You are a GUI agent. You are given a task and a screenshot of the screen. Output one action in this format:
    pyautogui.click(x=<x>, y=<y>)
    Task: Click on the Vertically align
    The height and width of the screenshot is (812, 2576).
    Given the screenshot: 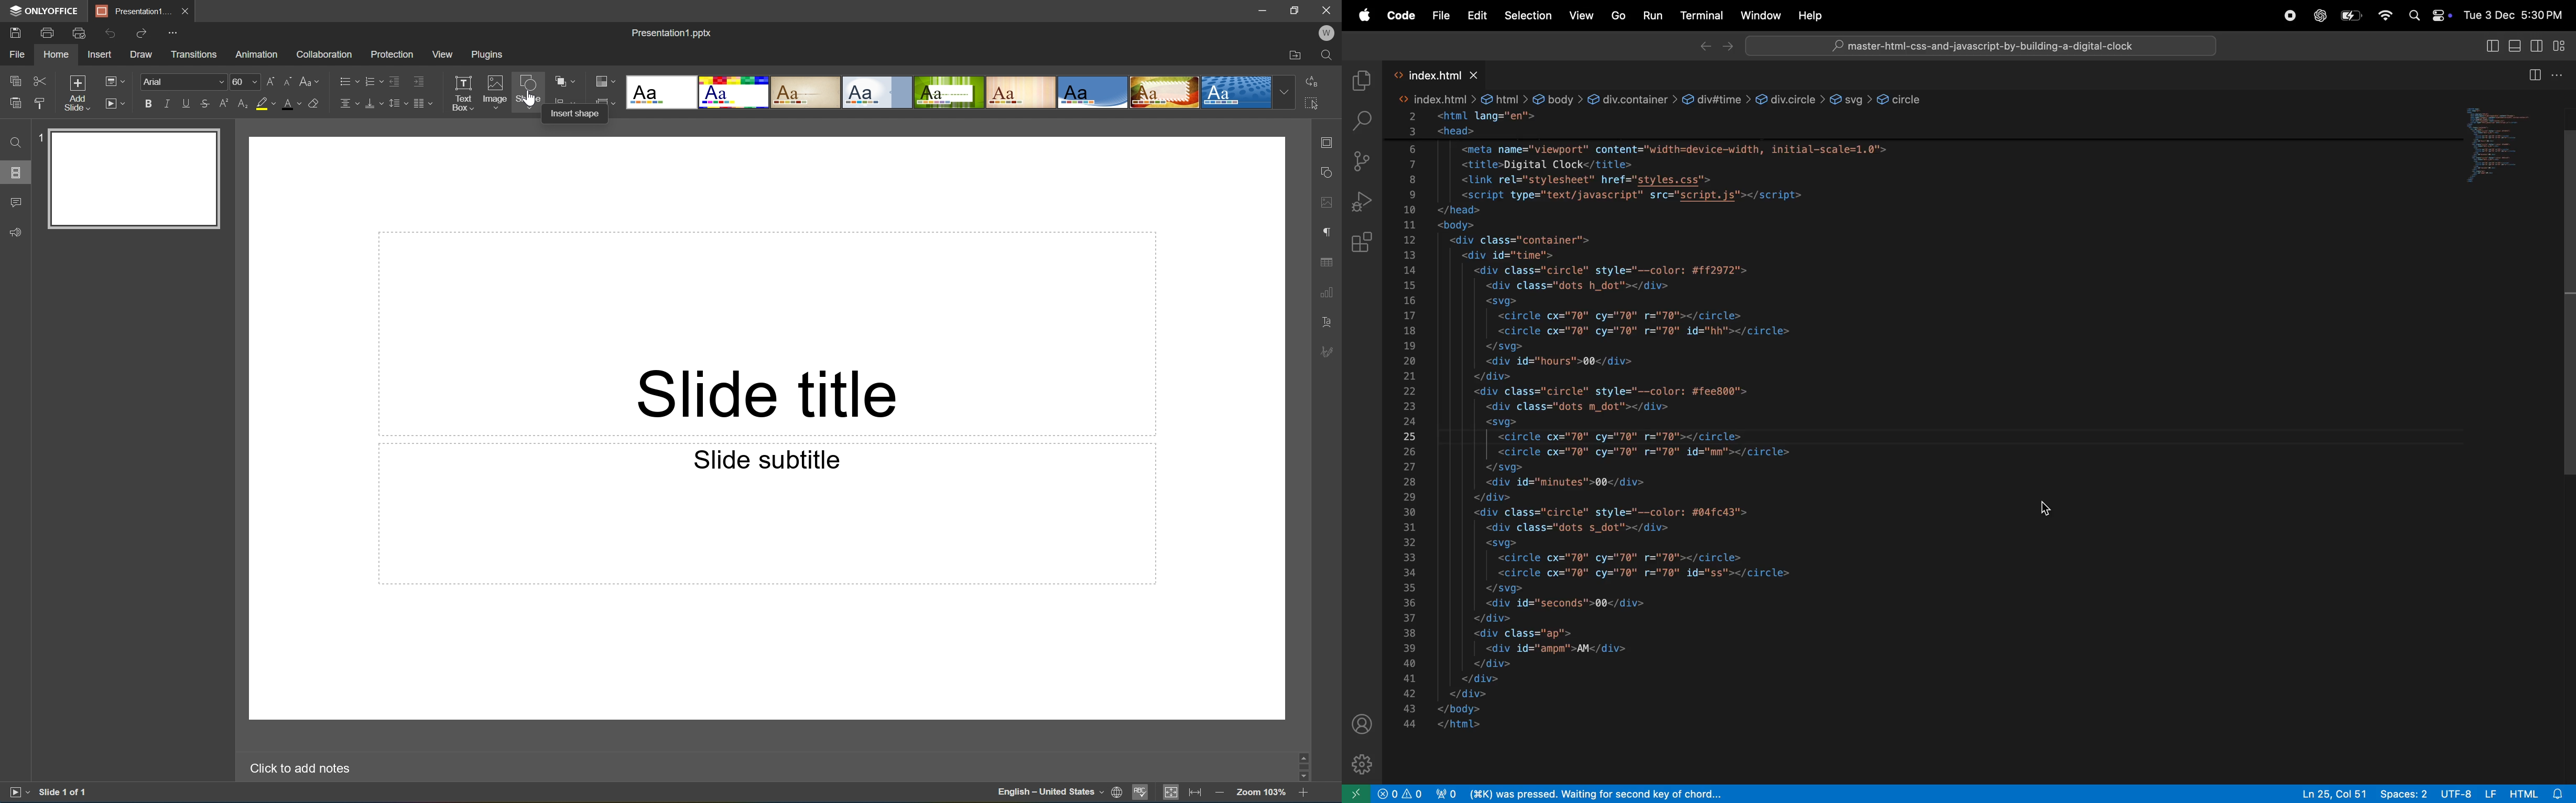 What is the action you would take?
    pyautogui.click(x=373, y=102)
    